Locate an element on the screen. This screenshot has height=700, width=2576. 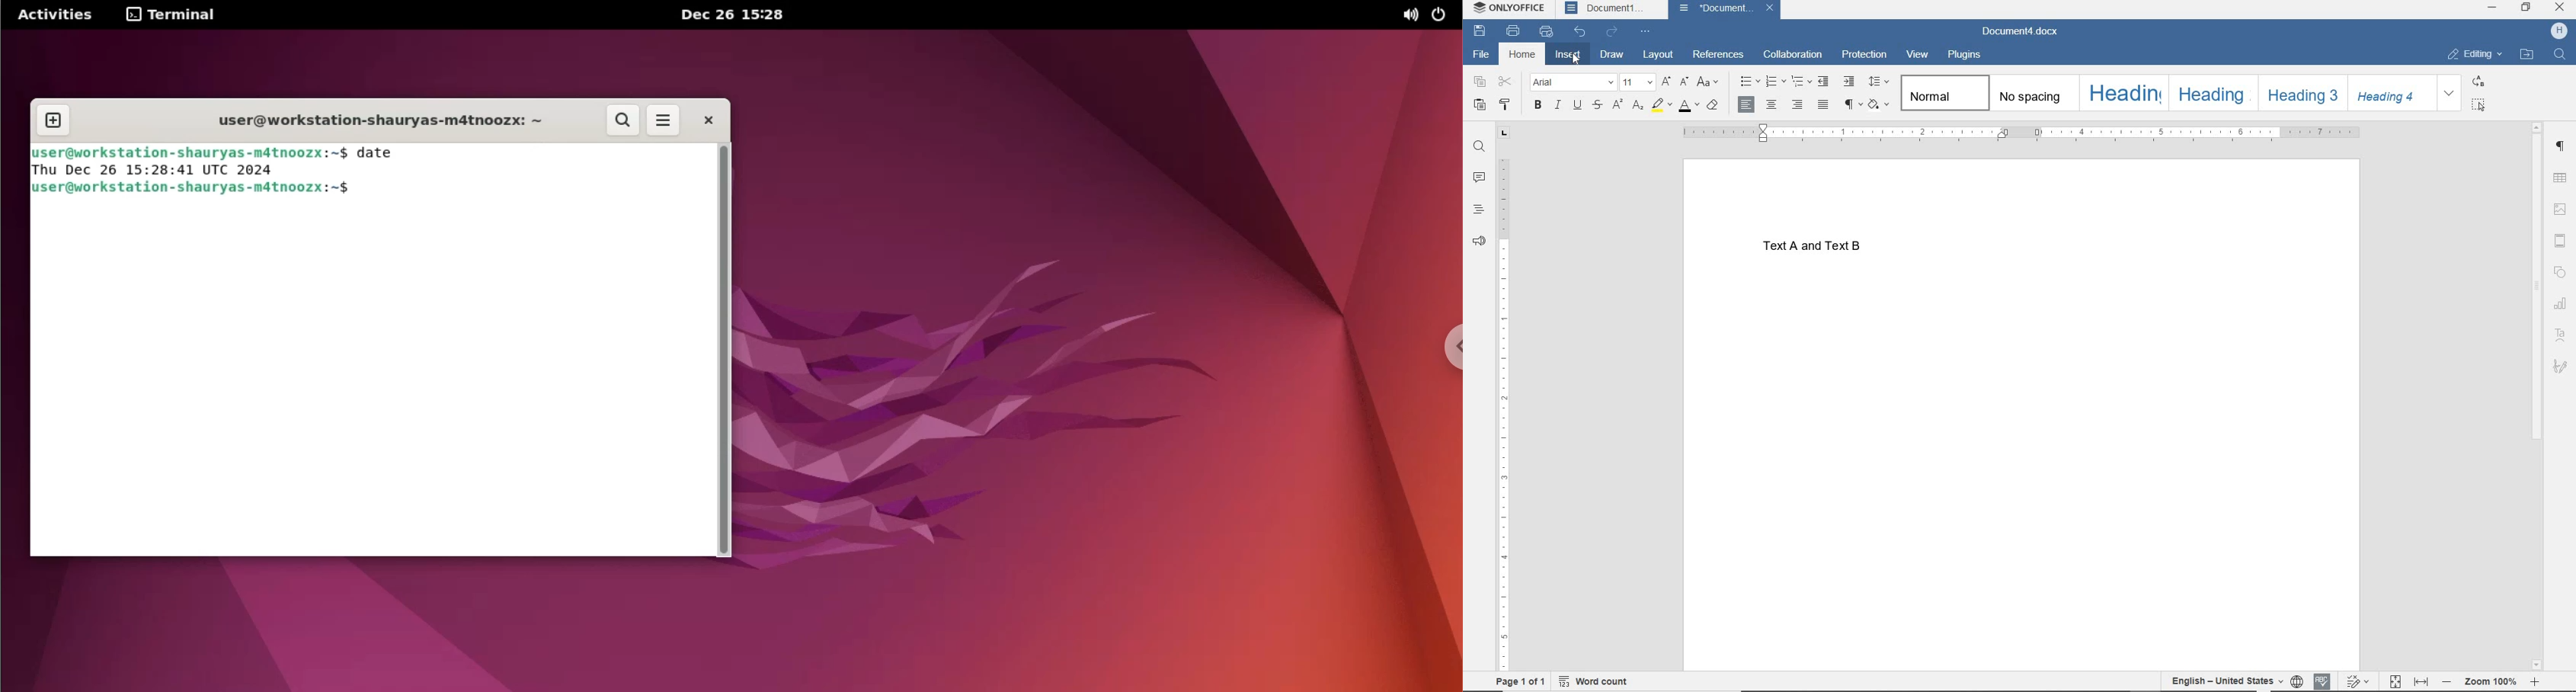
CLEAR STYLE is located at coordinates (1713, 107).